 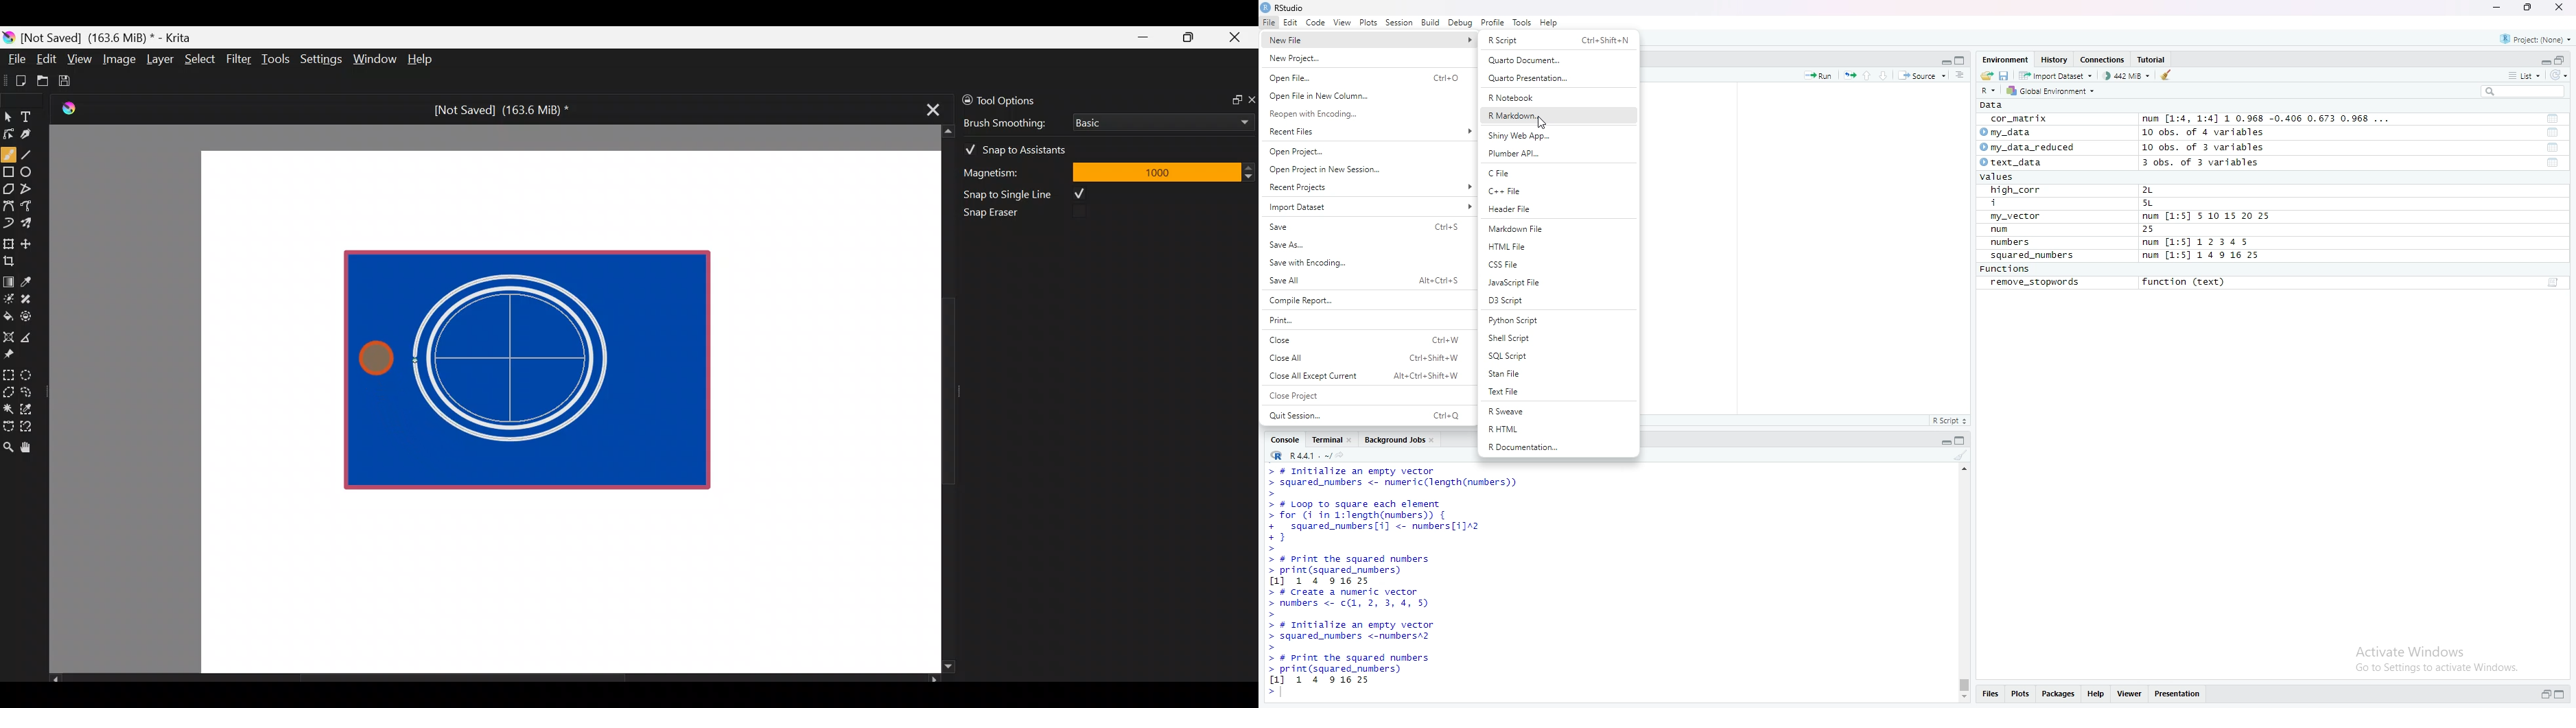 What do you see at coordinates (9, 297) in the screenshot?
I see `Colourise mask tool` at bounding box center [9, 297].